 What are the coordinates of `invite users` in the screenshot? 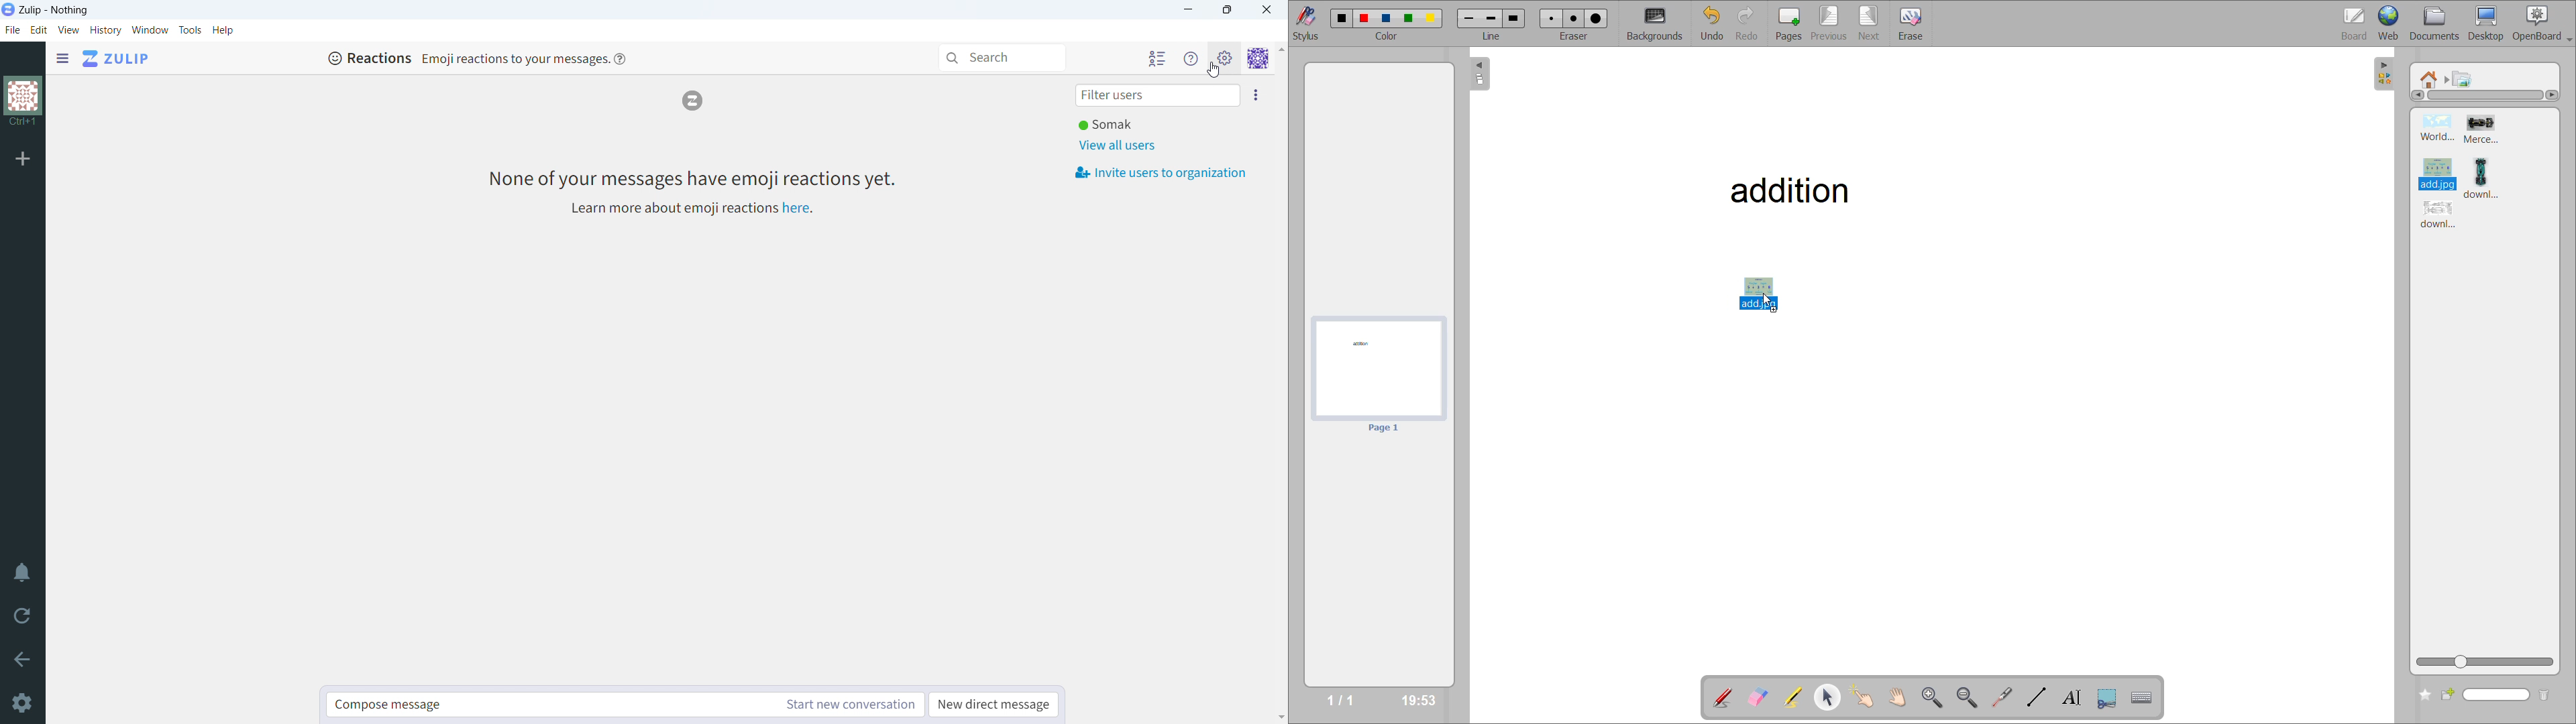 It's located at (1161, 173).